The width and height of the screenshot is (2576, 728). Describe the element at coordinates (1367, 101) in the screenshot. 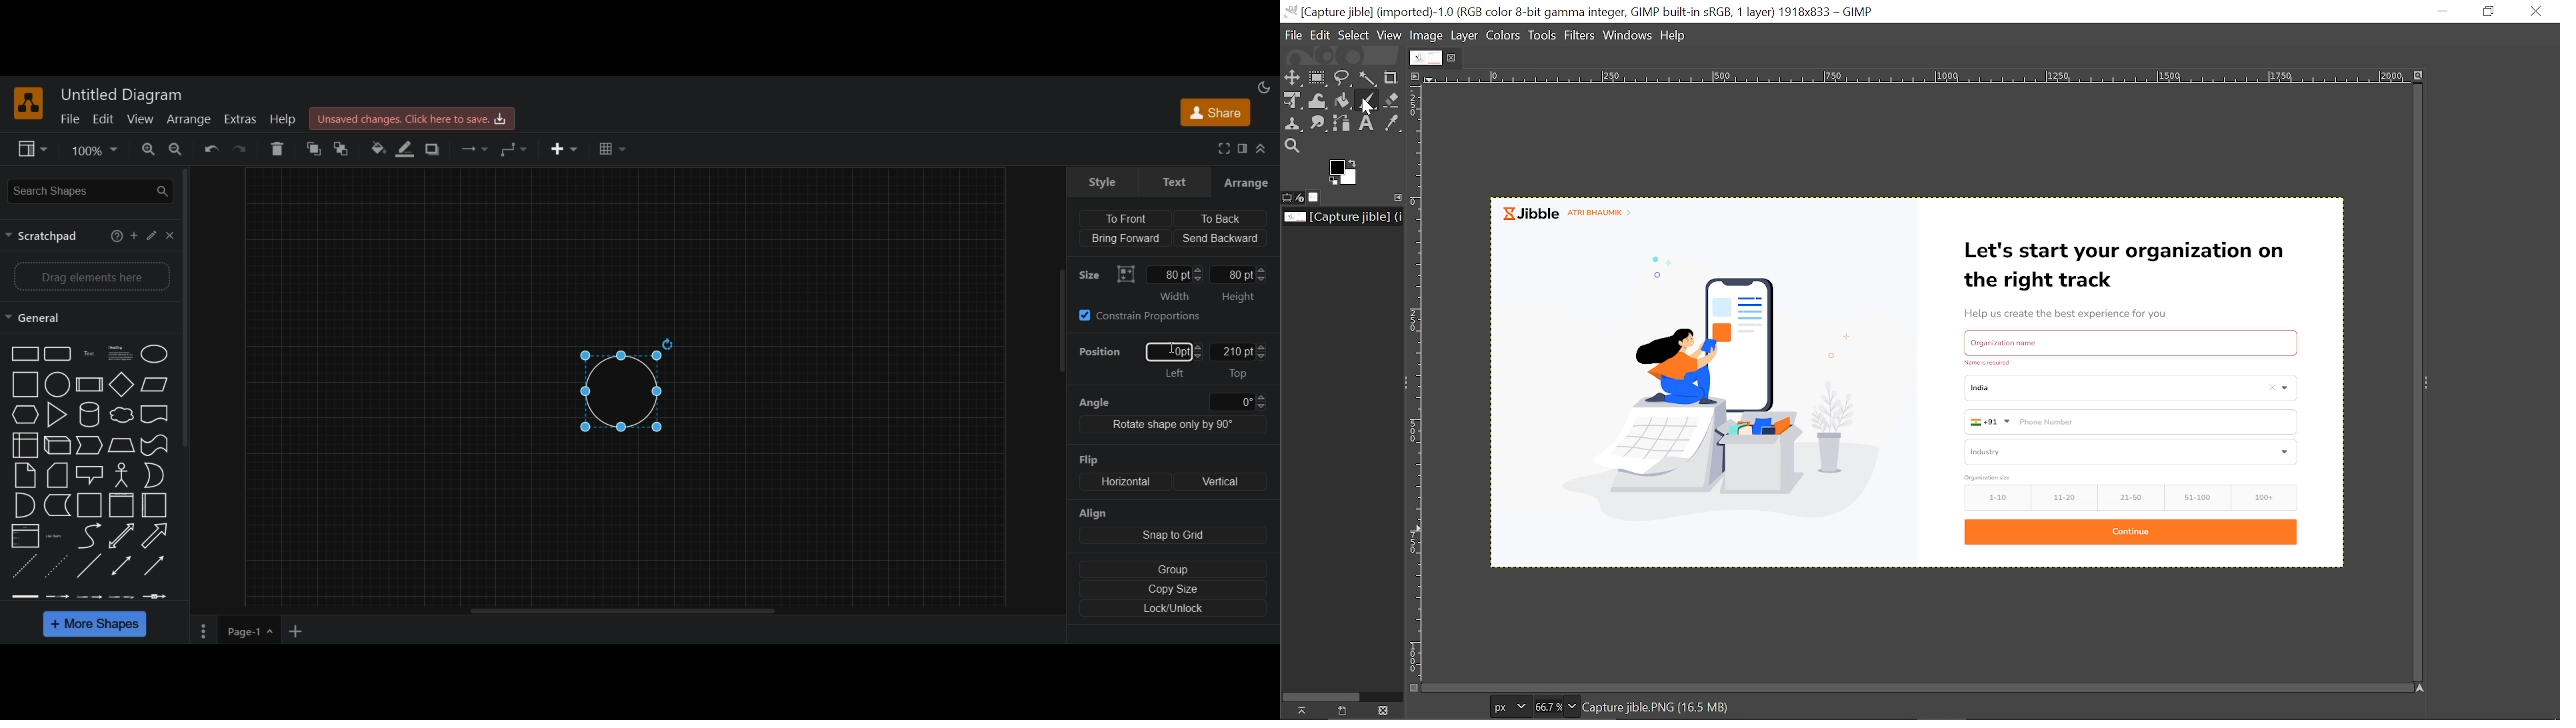

I see `paintbrush tool` at that location.